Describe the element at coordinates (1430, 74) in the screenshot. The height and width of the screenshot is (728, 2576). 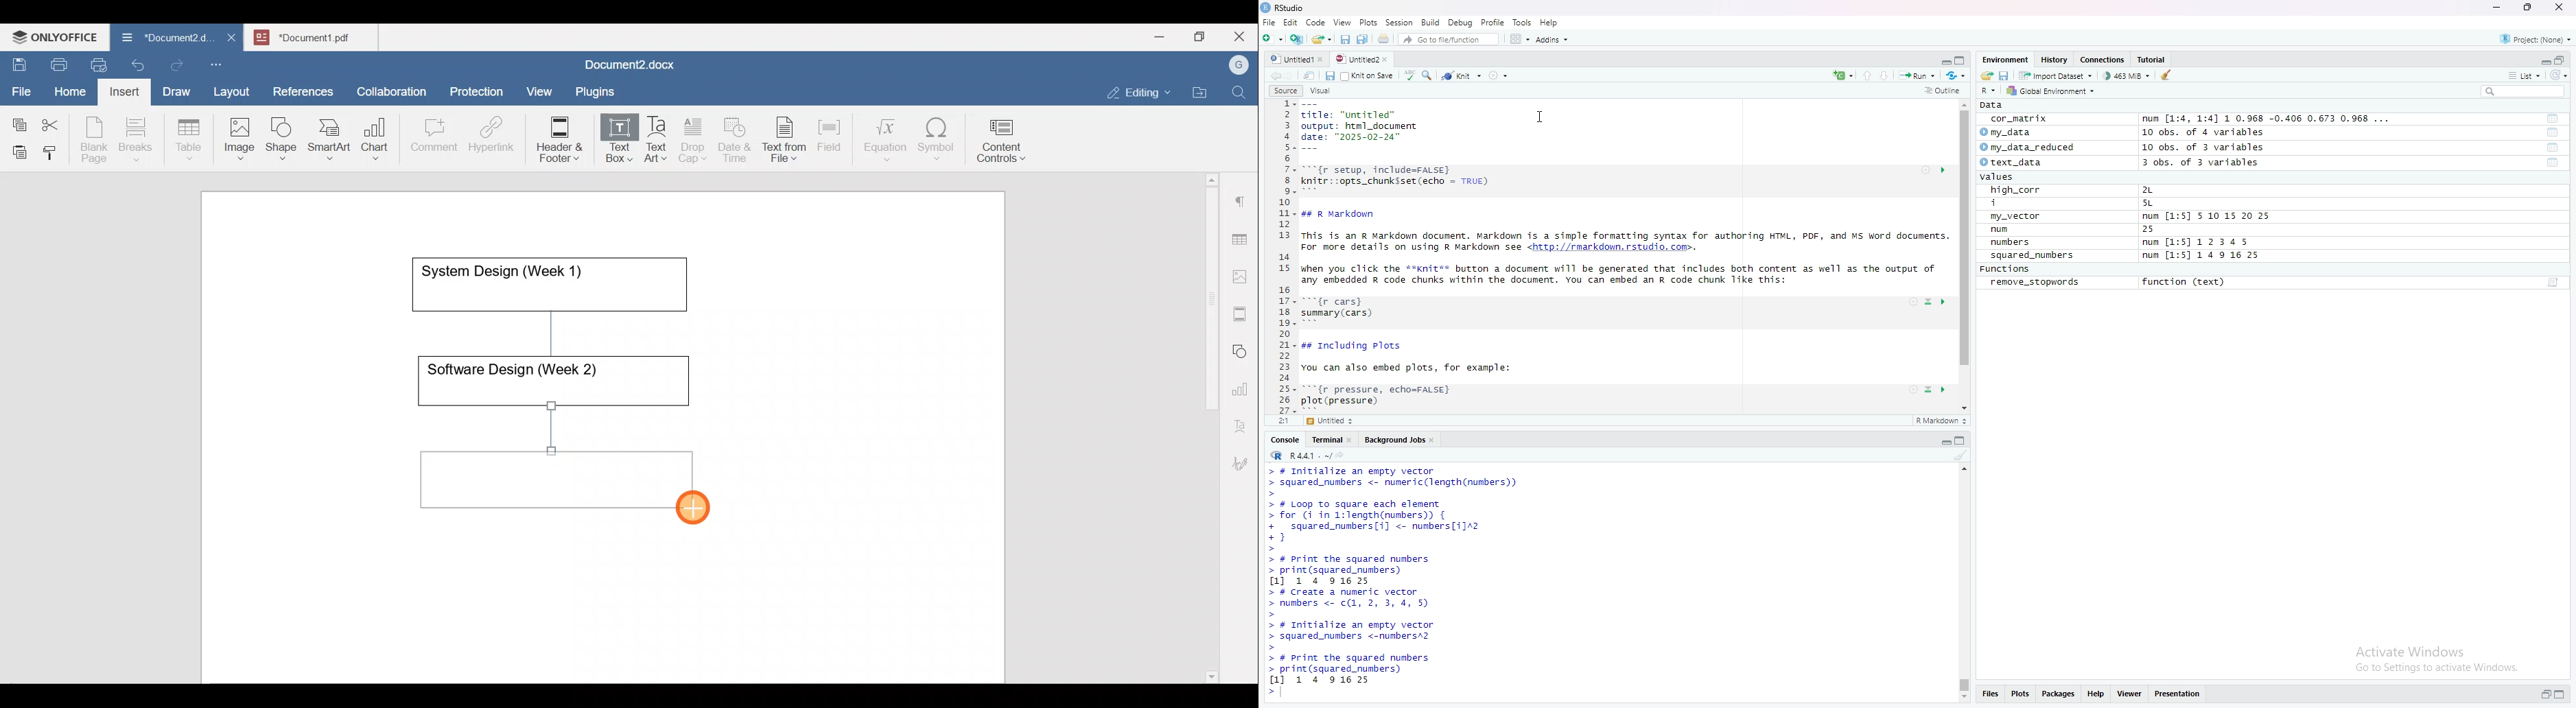
I see `Search` at that location.